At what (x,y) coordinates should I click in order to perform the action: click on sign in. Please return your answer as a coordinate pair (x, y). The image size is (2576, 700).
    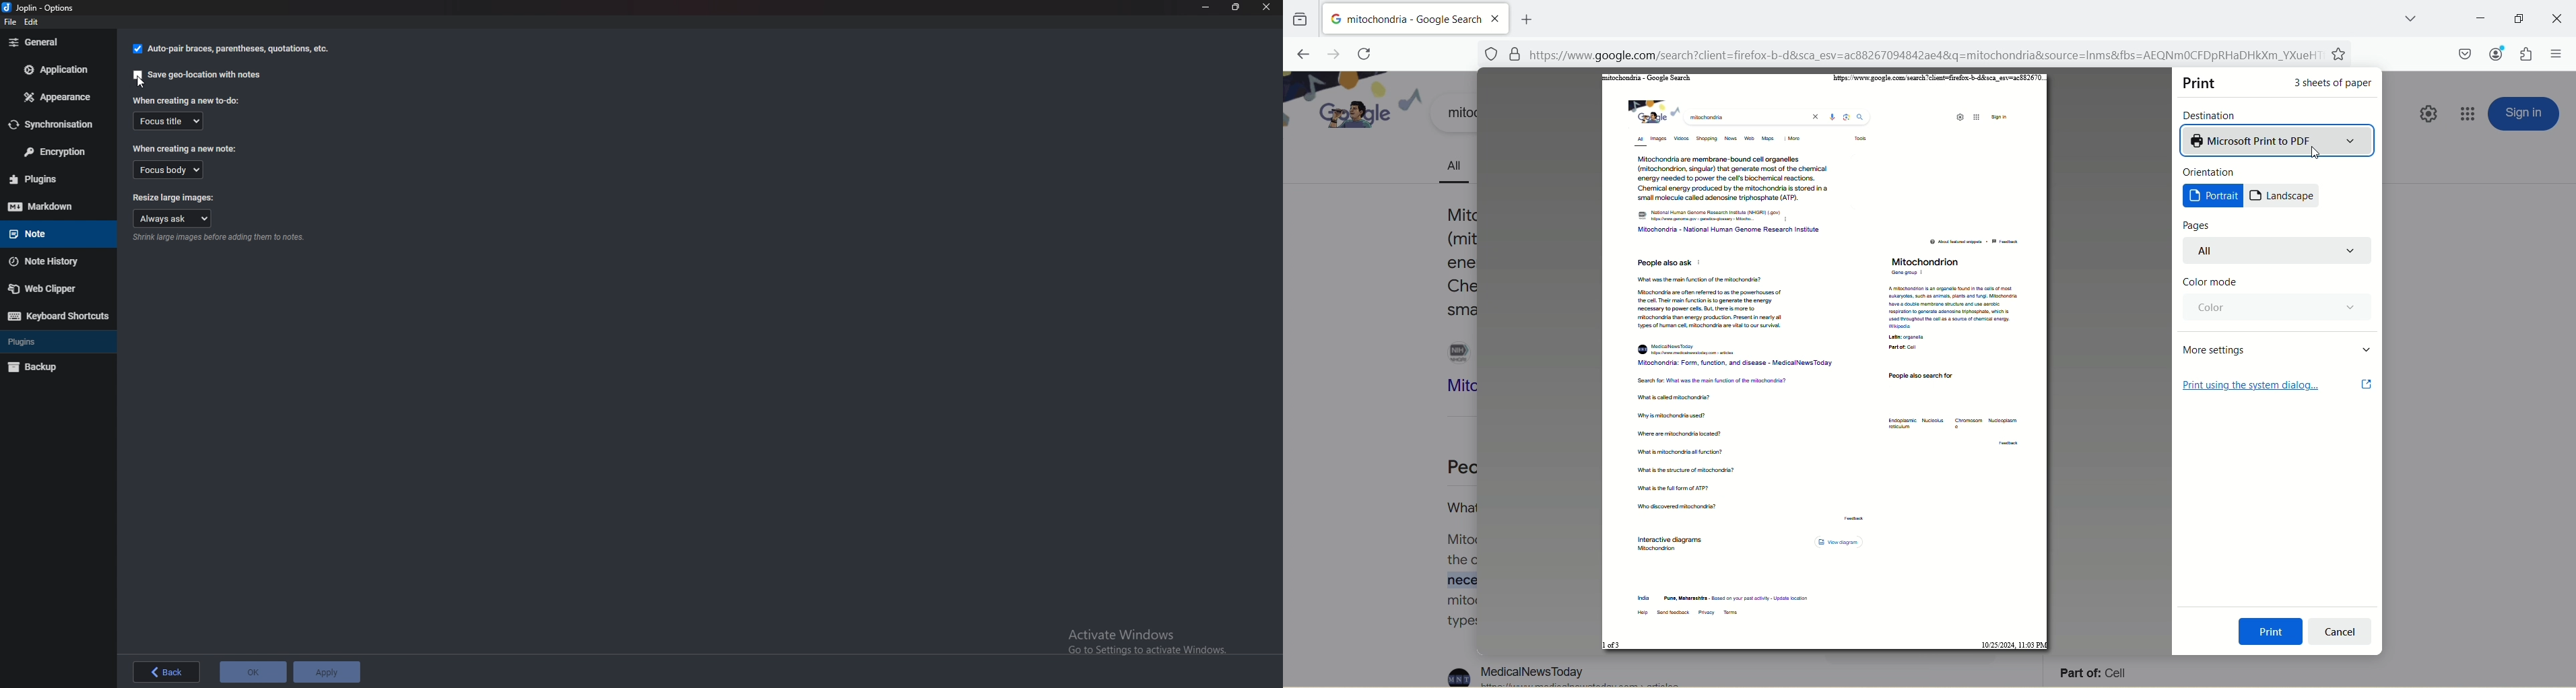
    Looking at the image, I should click on (2525, 114).